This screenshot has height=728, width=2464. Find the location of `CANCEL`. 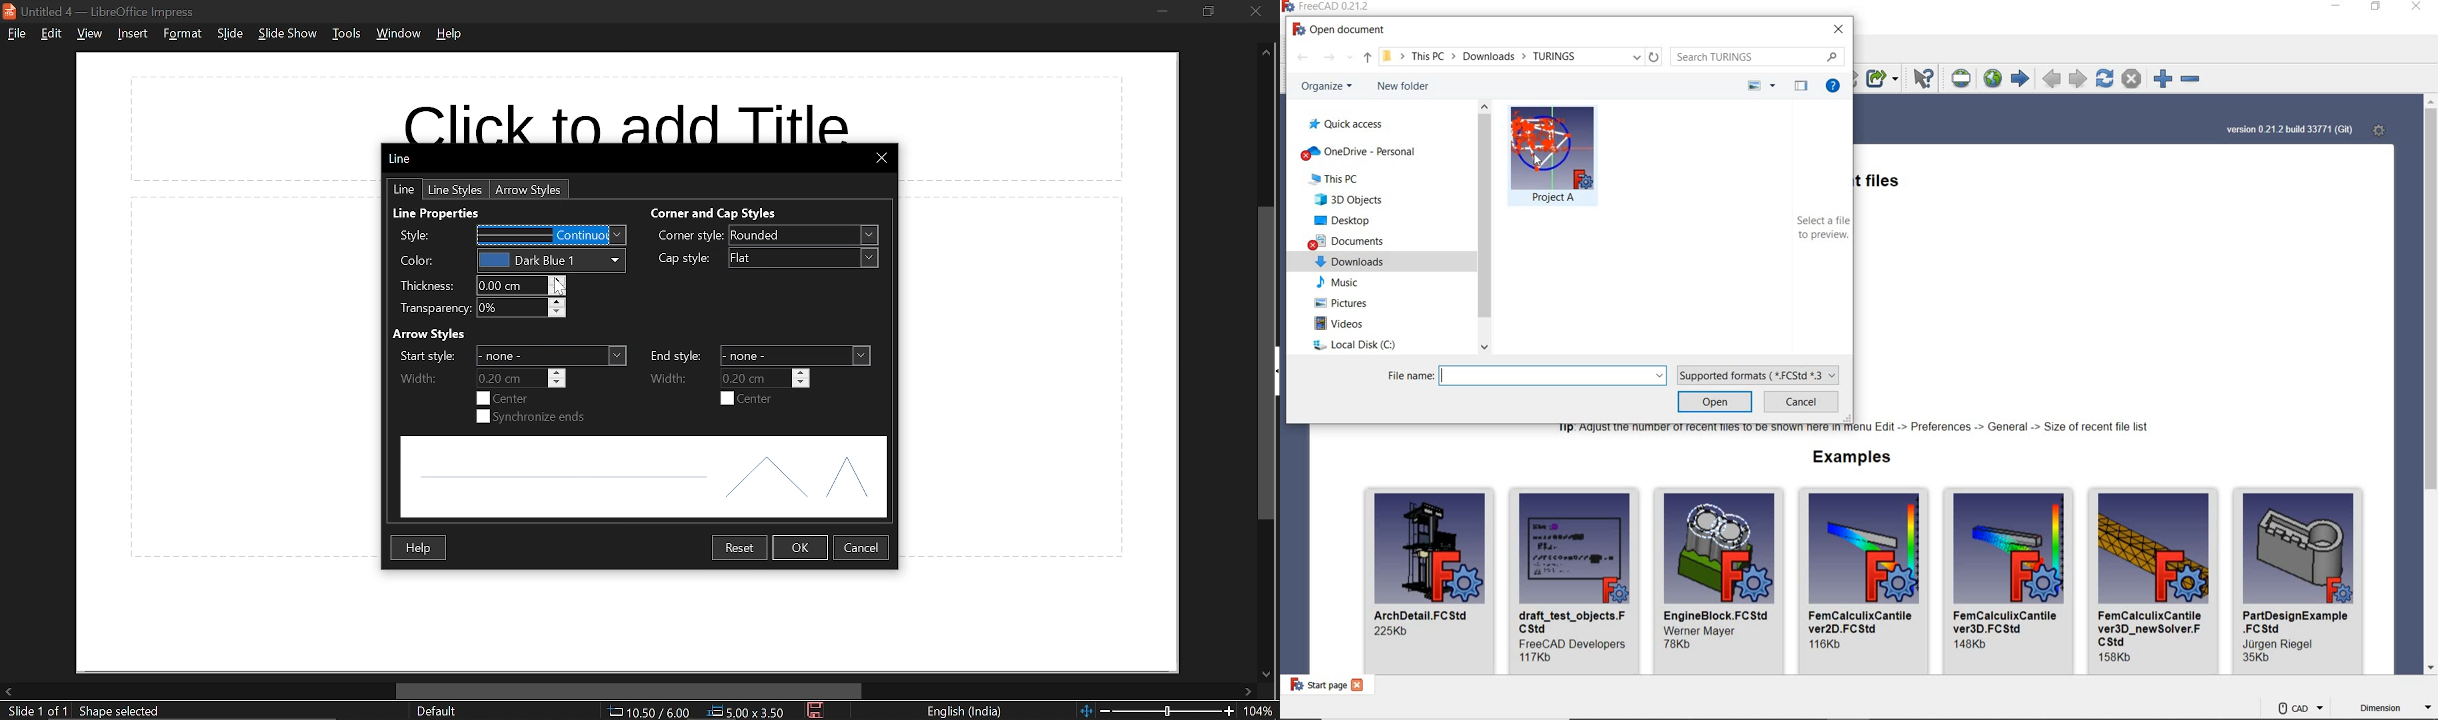

CANCEL is located at coordinates (1803, 402).